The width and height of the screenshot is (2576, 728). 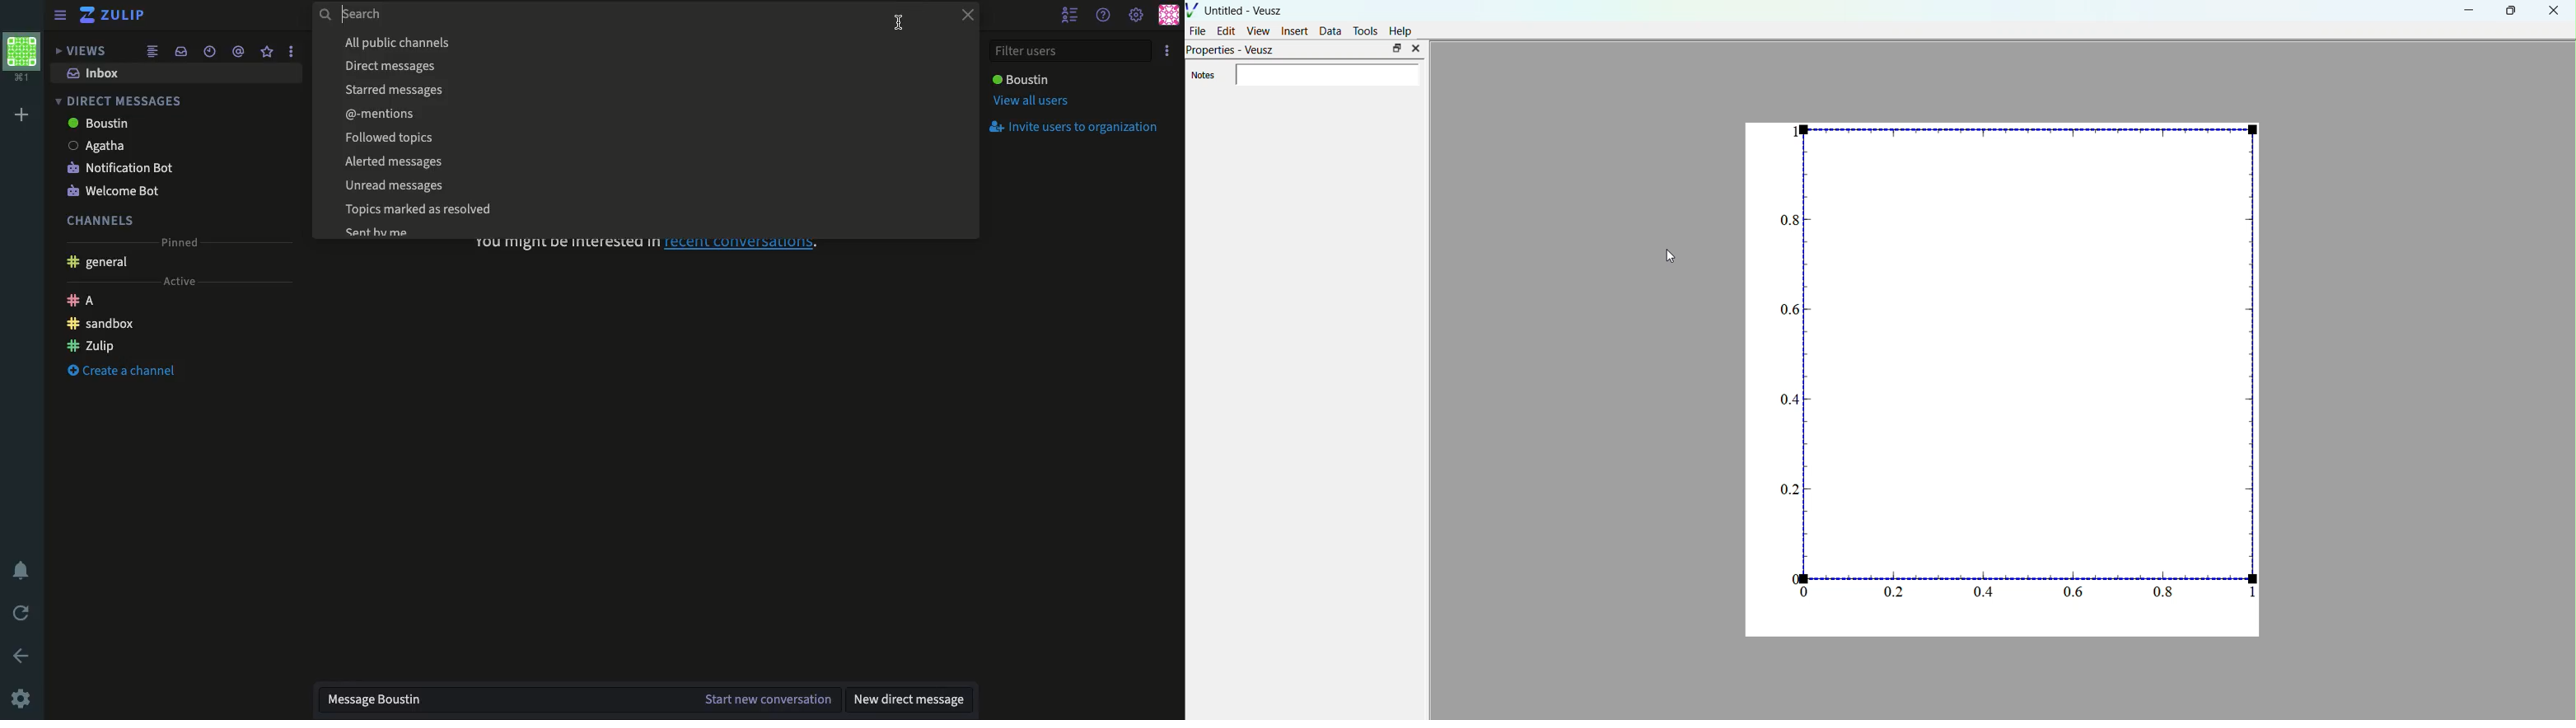 I want to click on all public channels, so click(x=648, y=43).